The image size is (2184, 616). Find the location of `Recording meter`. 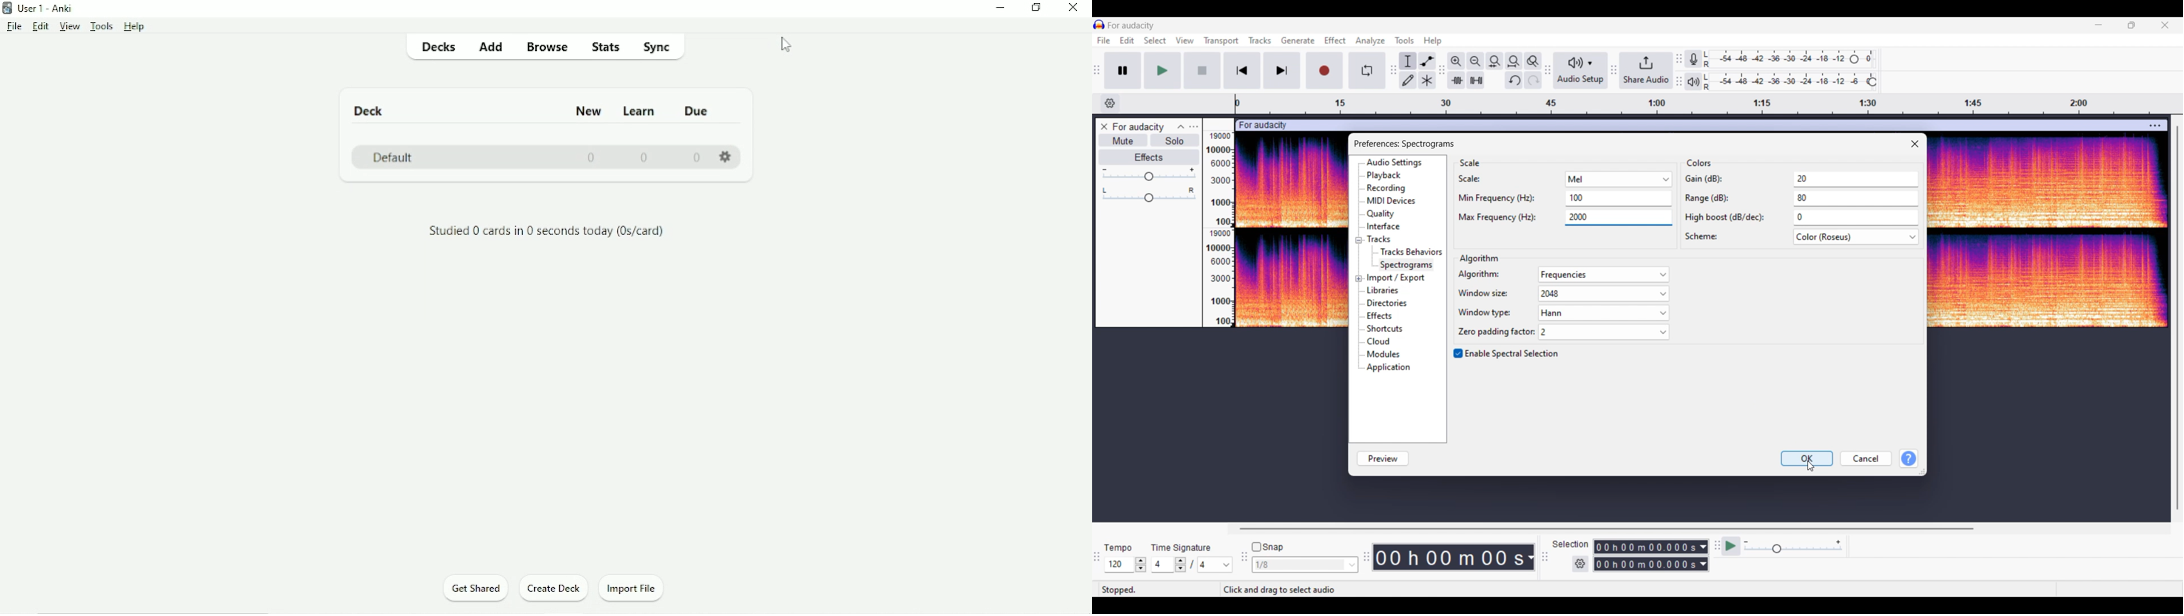

Recording meter is located at coordinates (1693, 59).